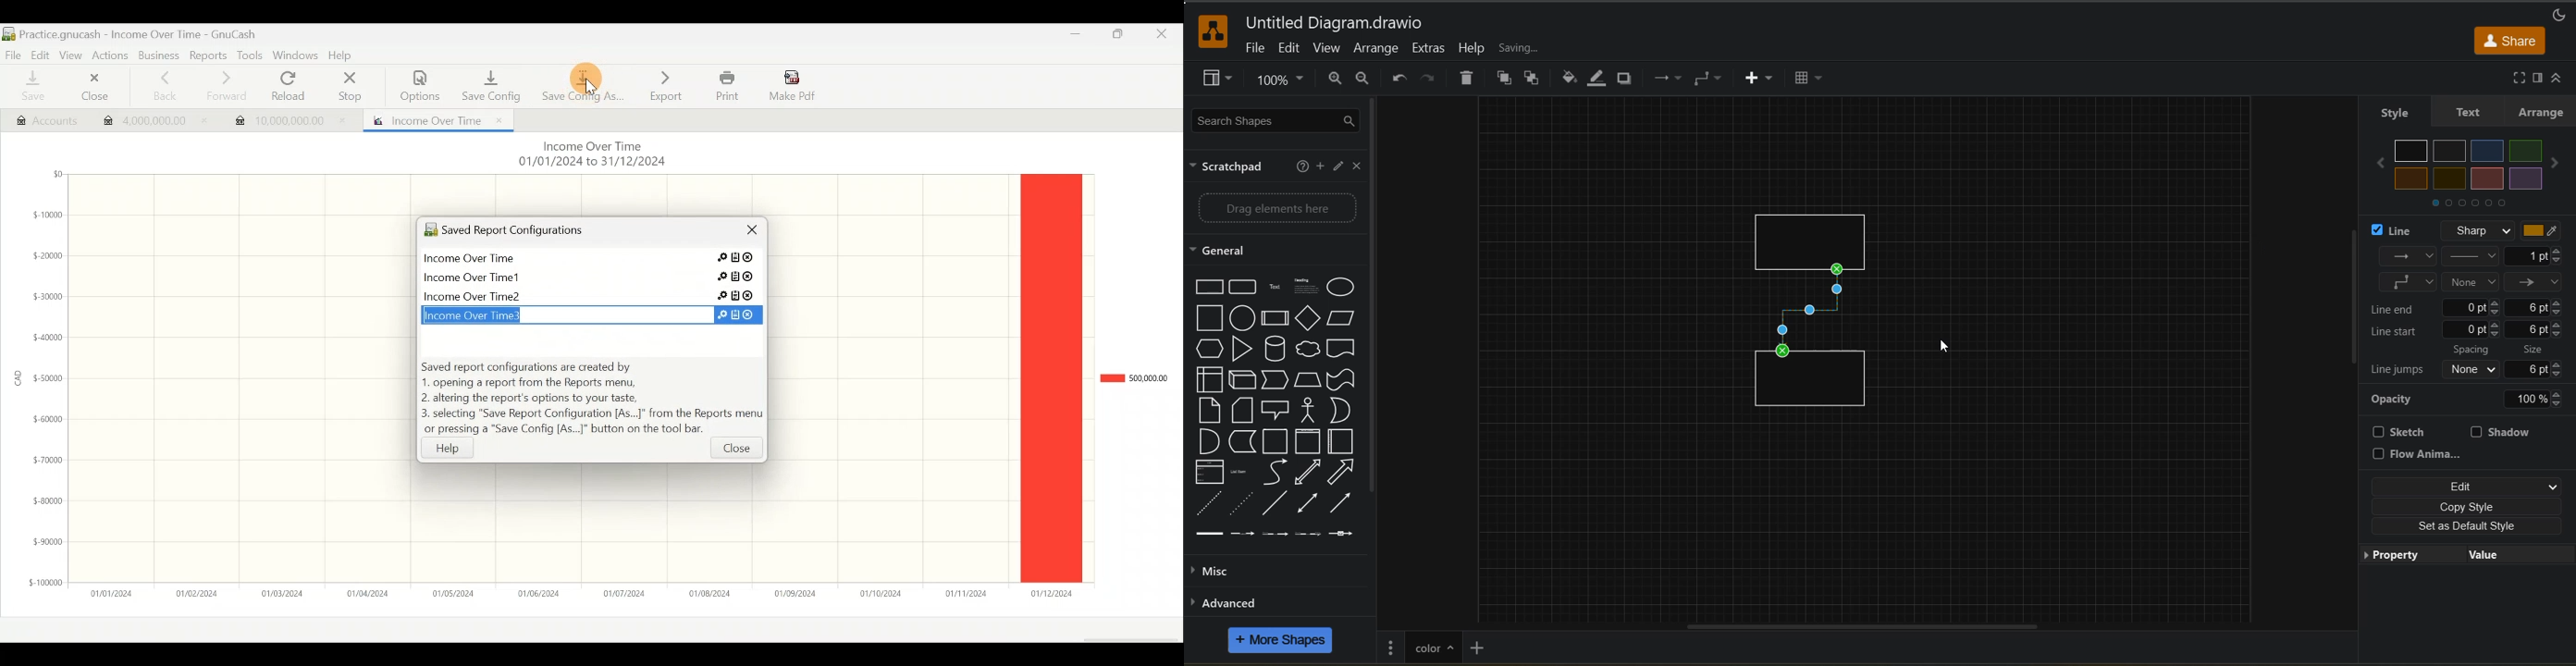 This screenshot has height=672, width=2576. I want to click on connector, so click(1811, 311).